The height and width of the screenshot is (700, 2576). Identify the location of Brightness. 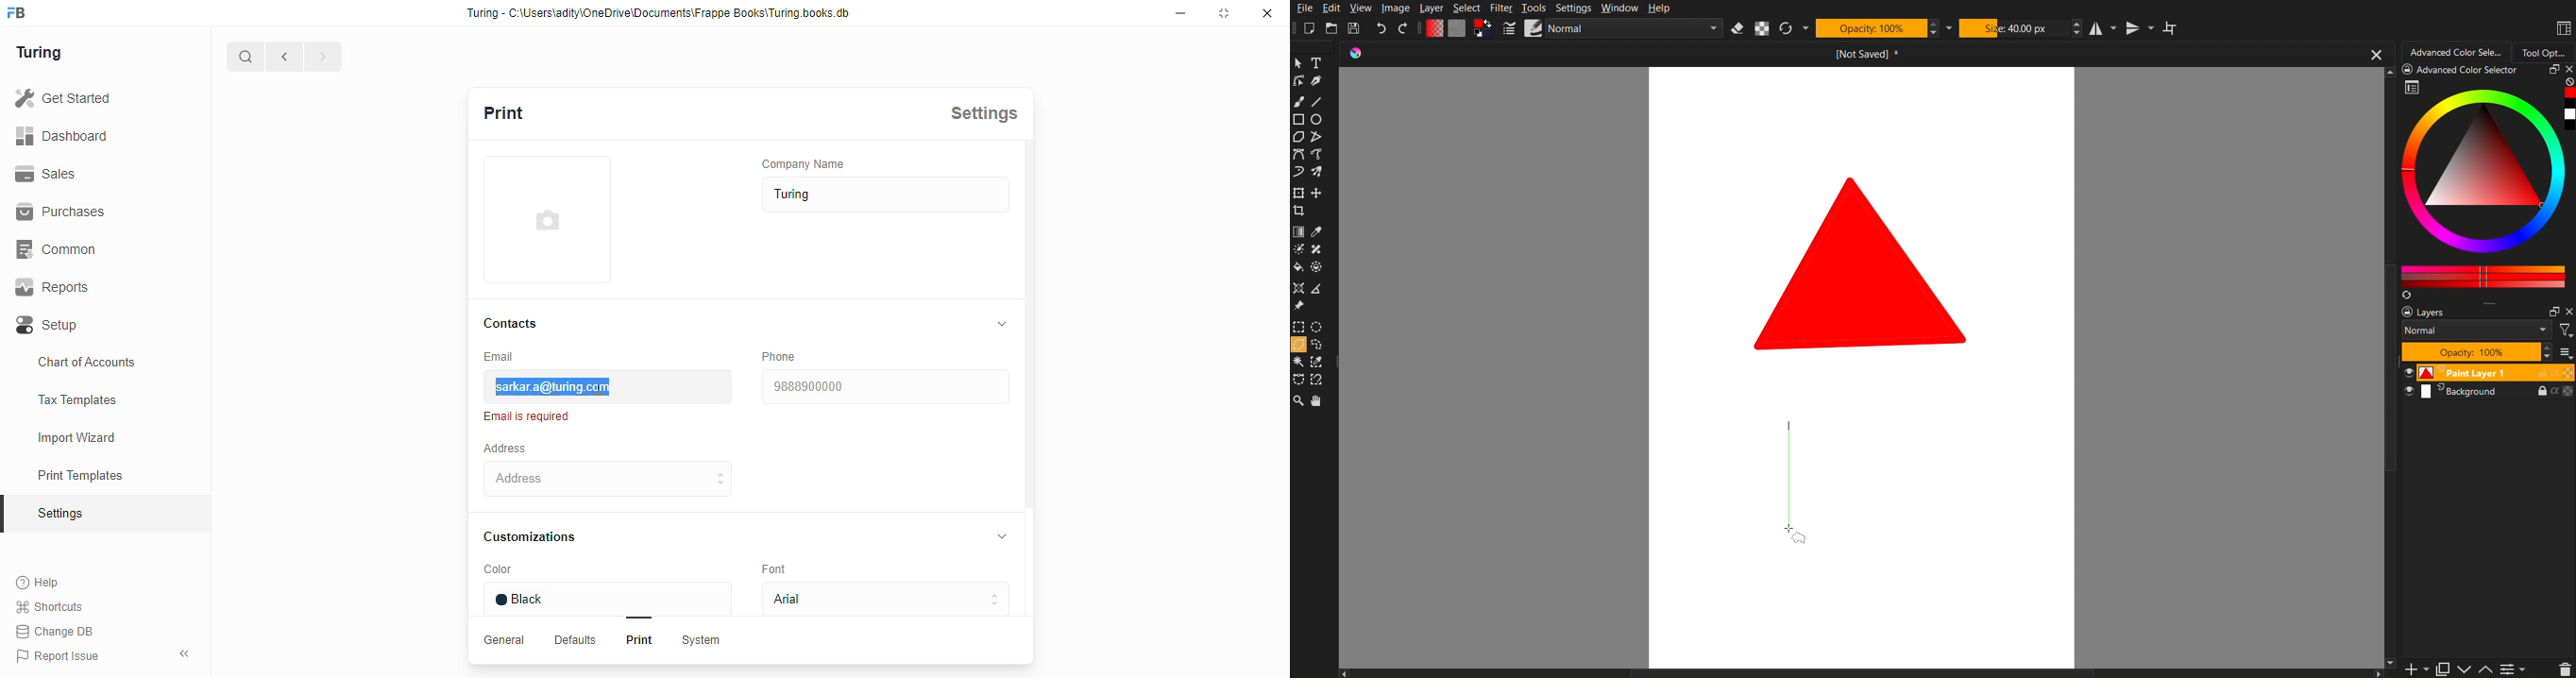
(1298, 249).